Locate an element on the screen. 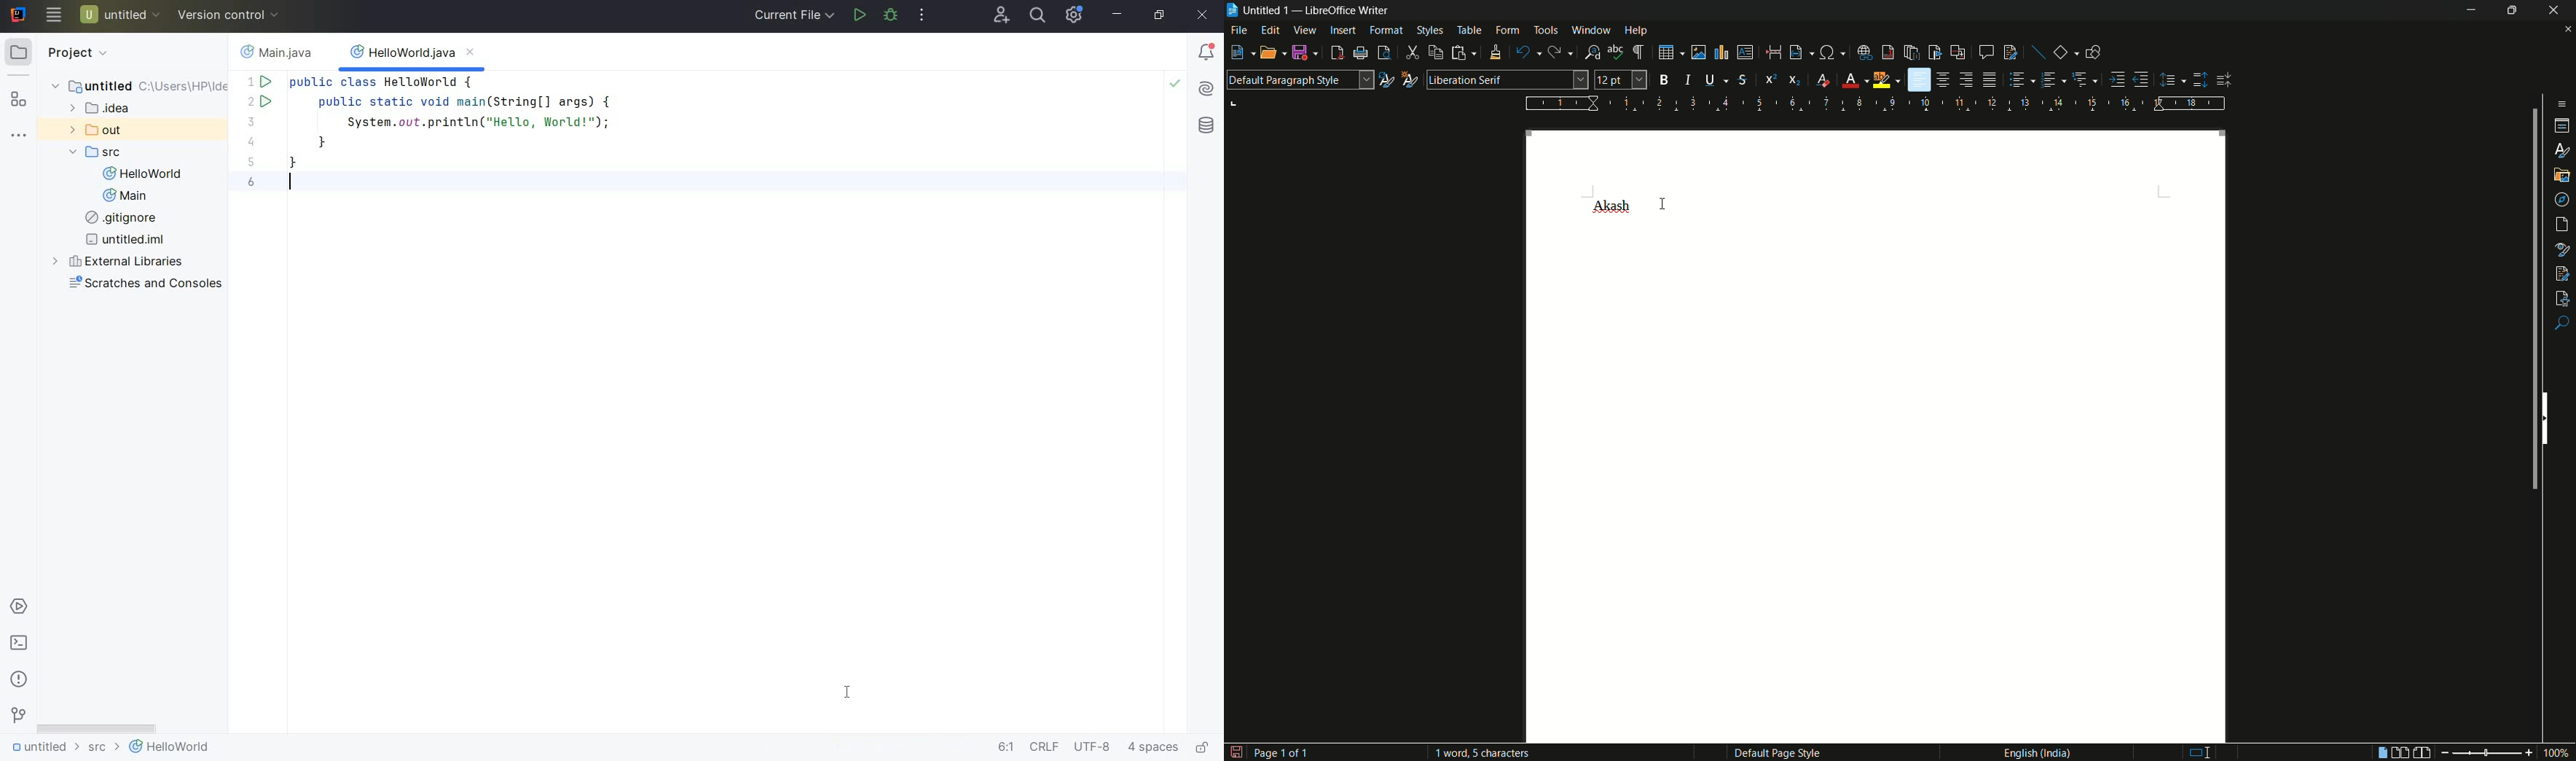 The image size is (2576, 784). file menu is located at coordinates (1240, 32).